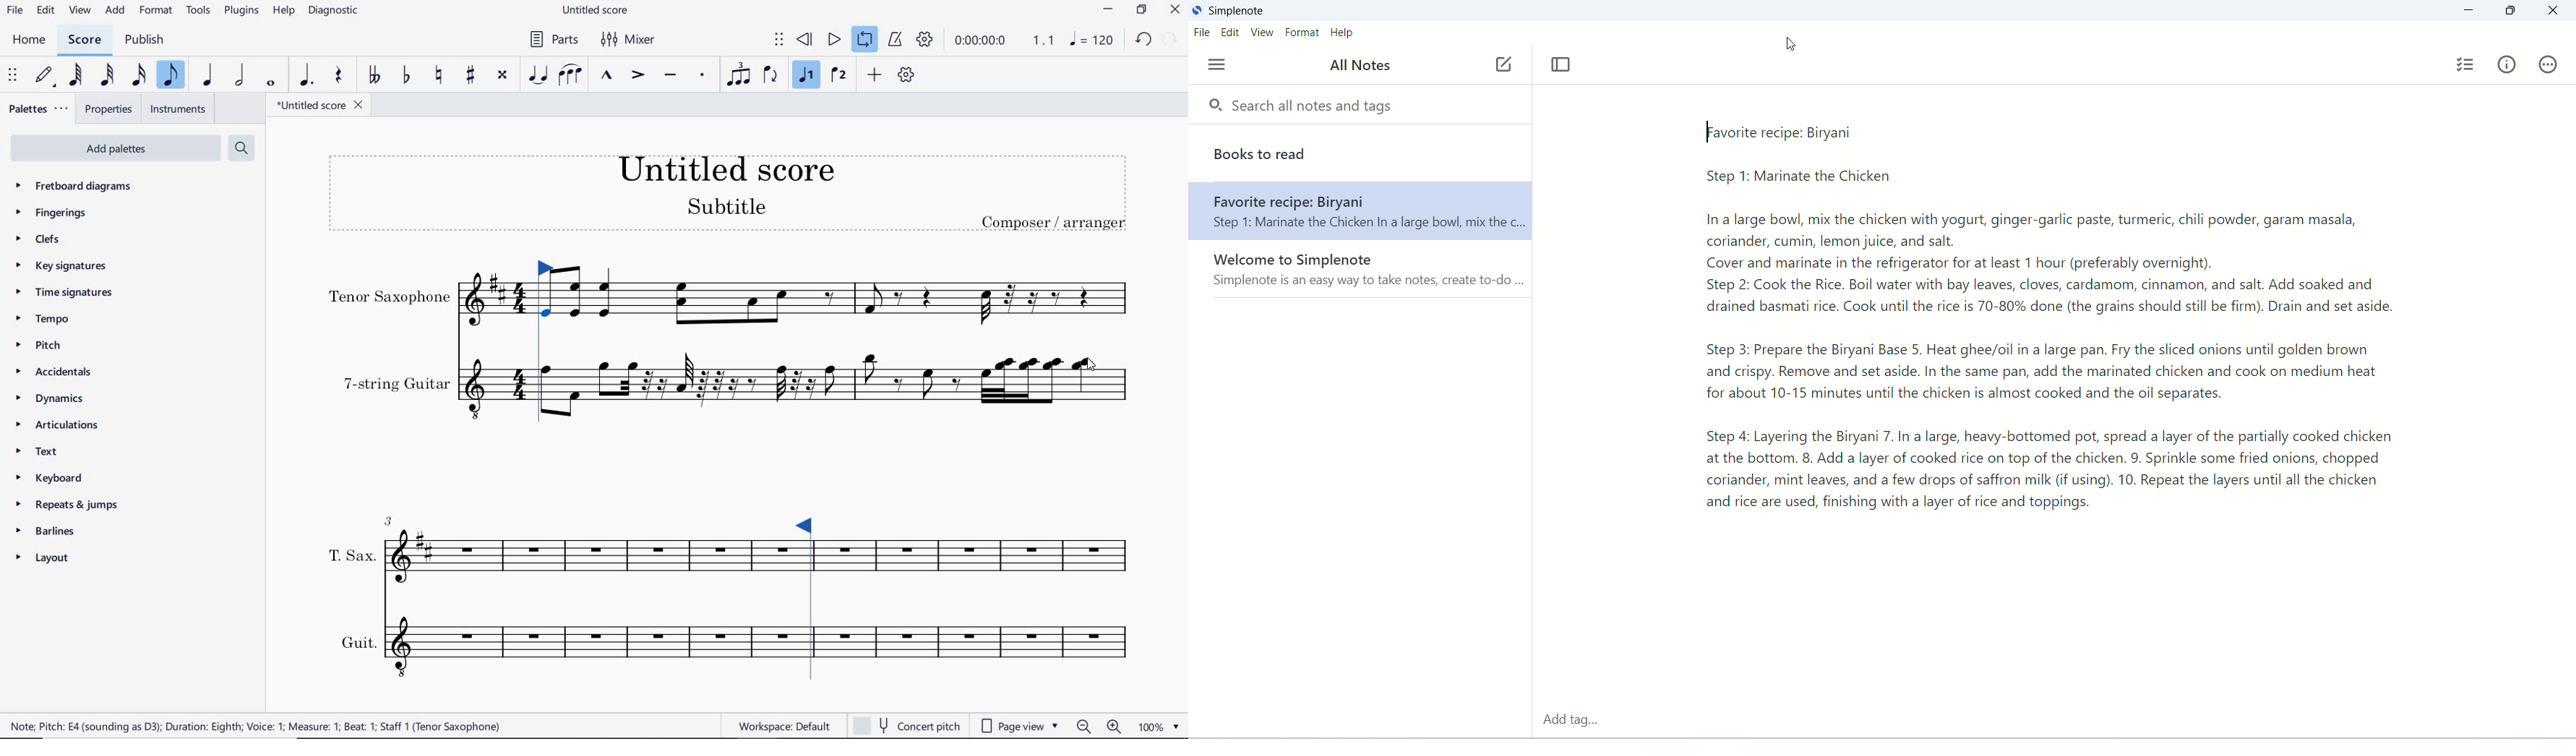 The image size is (2576, 756). I want to click on INSTRUMENTS, so click(180, 110).